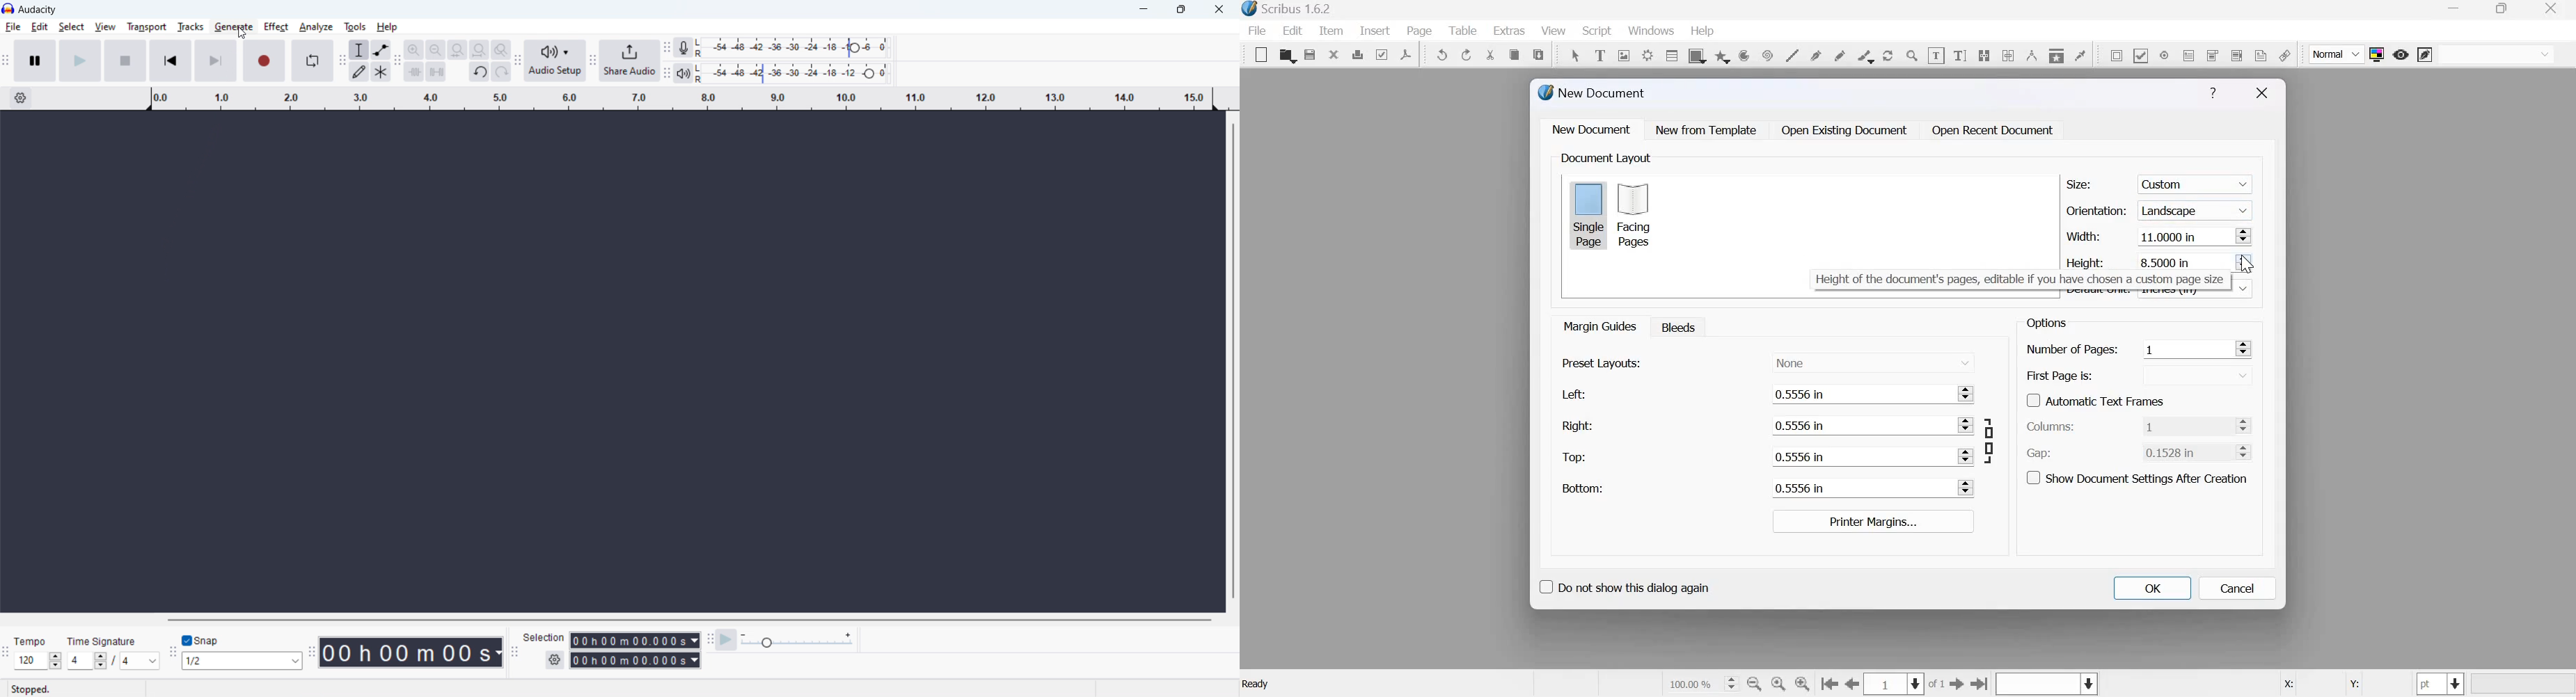 This screenshot has width=2576, height=700. I want to click on arc, so click(1744, 55).